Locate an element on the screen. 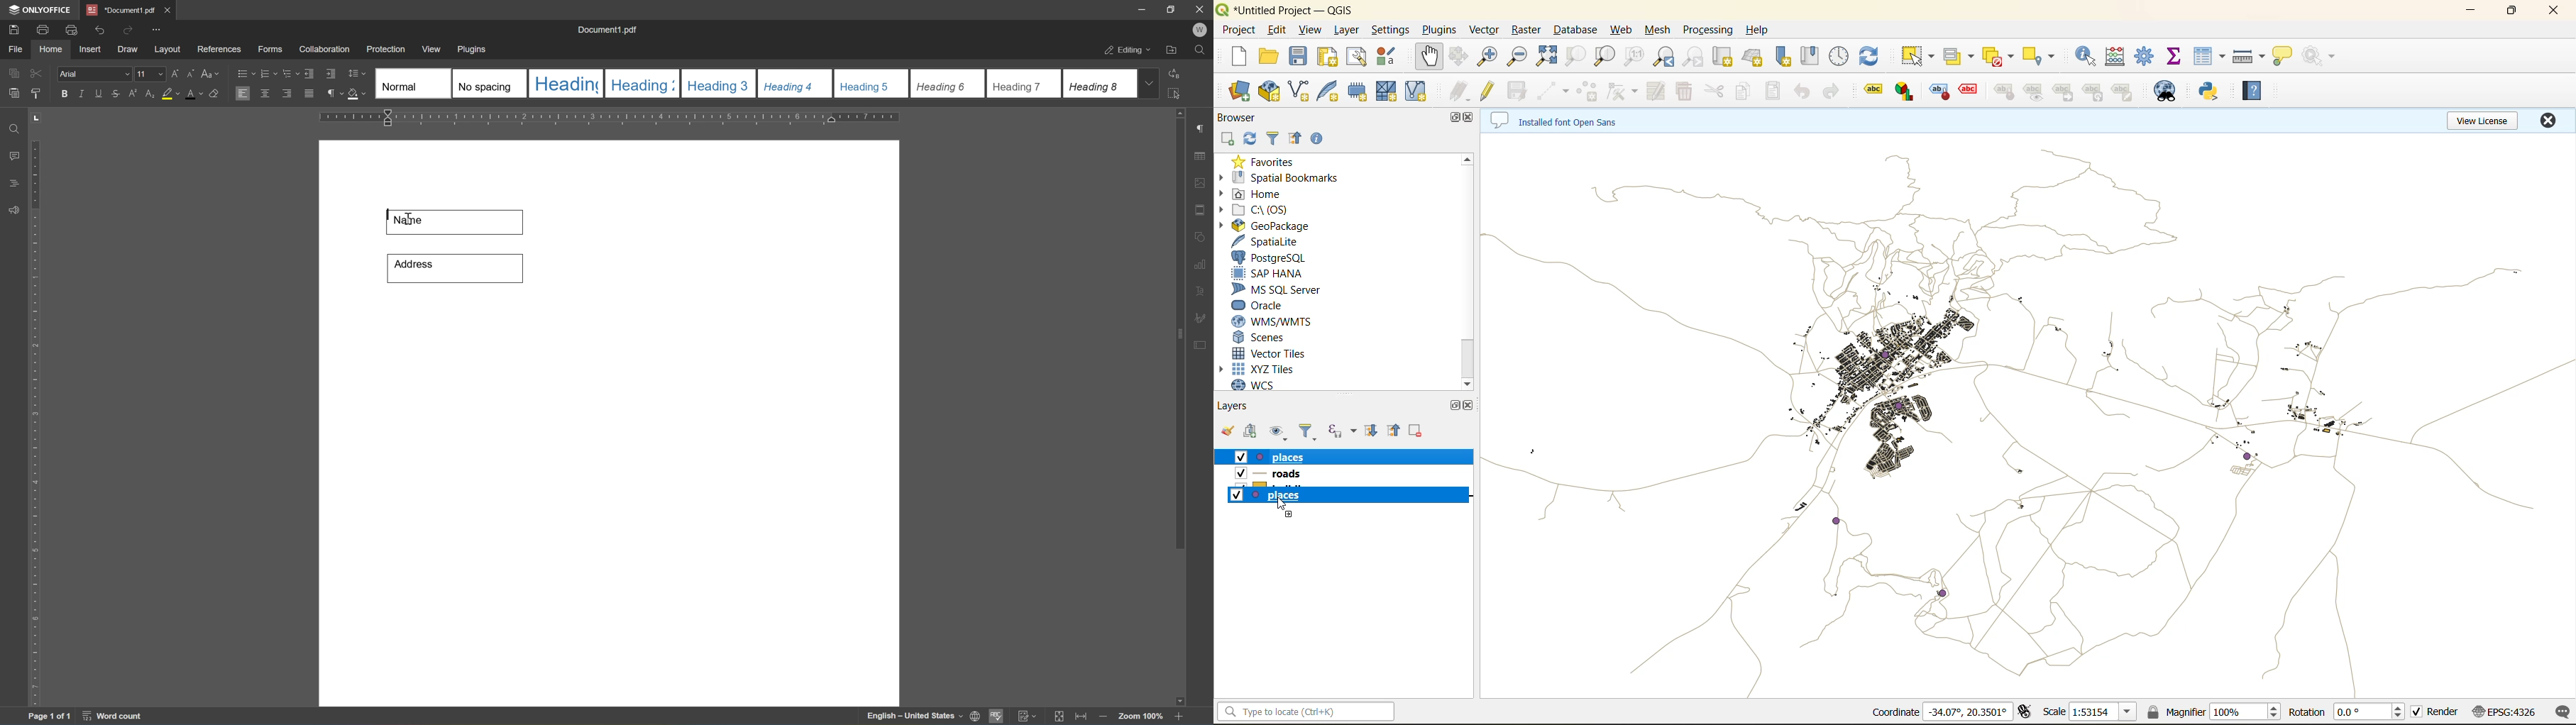  set document langauge is located at coordinates (975, 717).